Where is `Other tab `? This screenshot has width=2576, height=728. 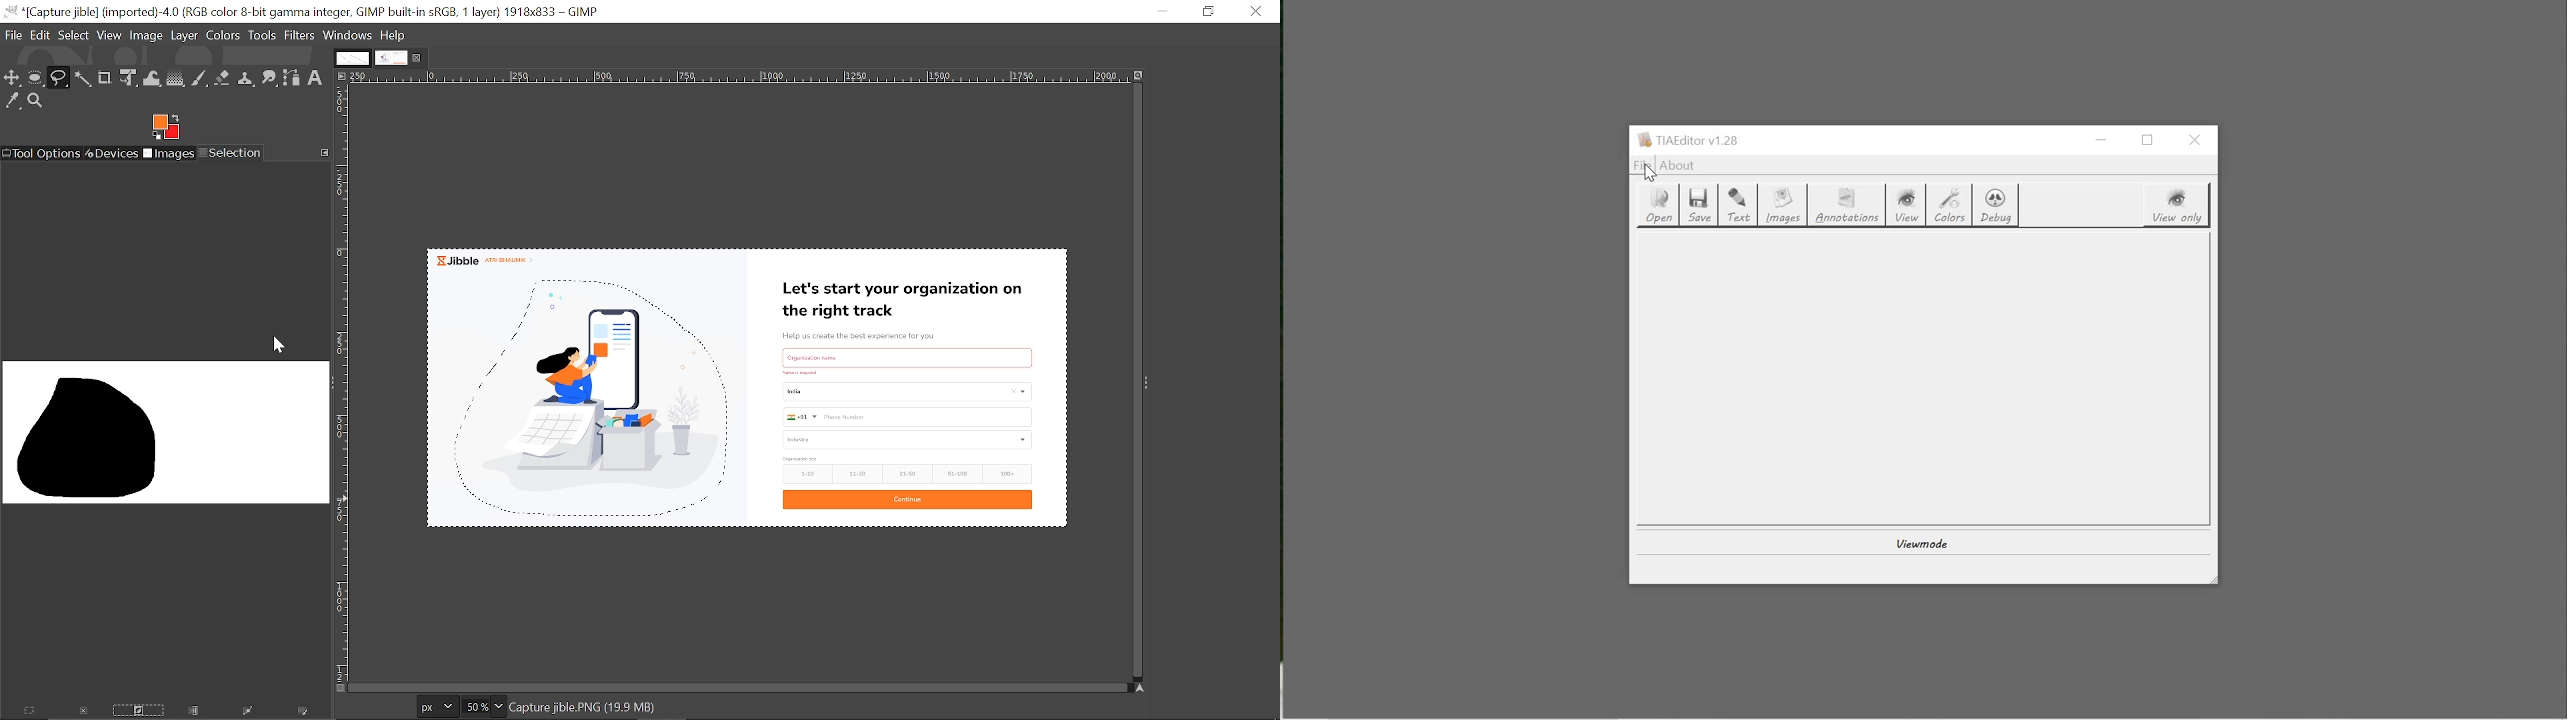 Other tab  is located at coordinates (353, 58).